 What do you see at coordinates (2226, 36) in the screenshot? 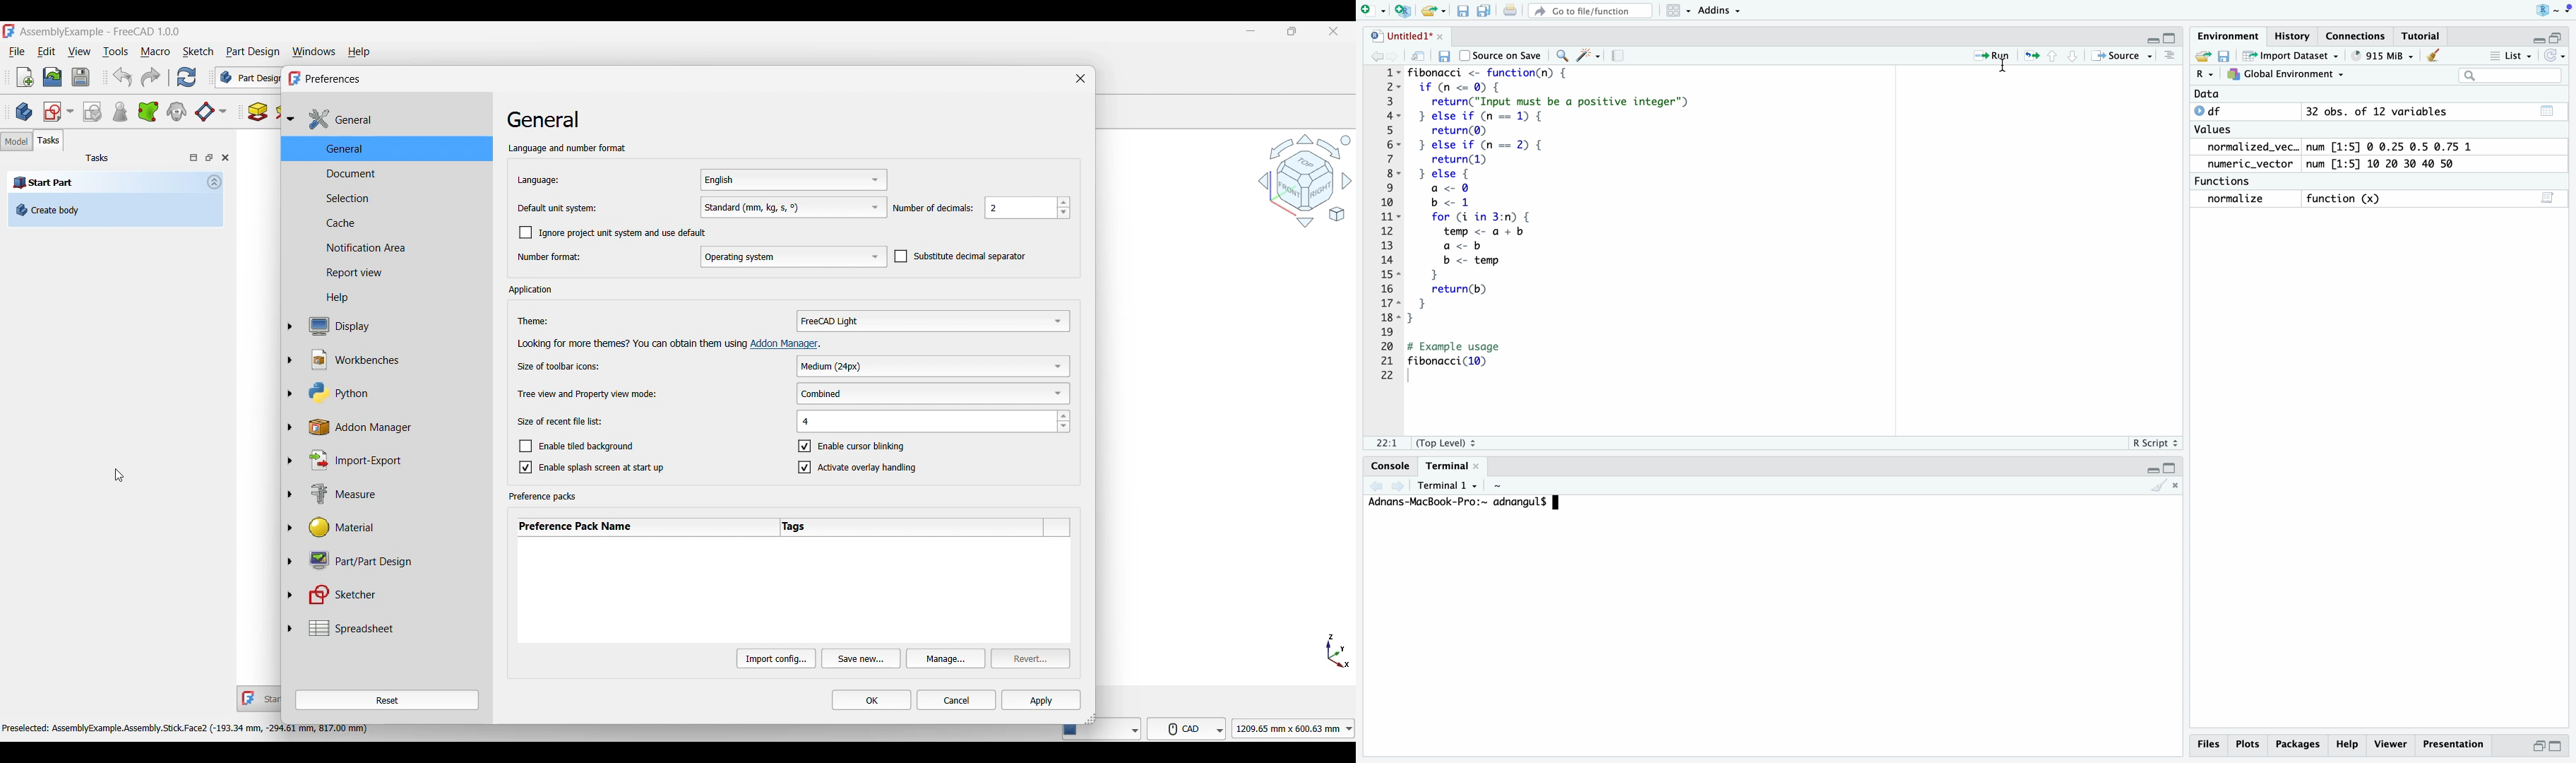
I see `environment` at bounding box center [2226, 36].